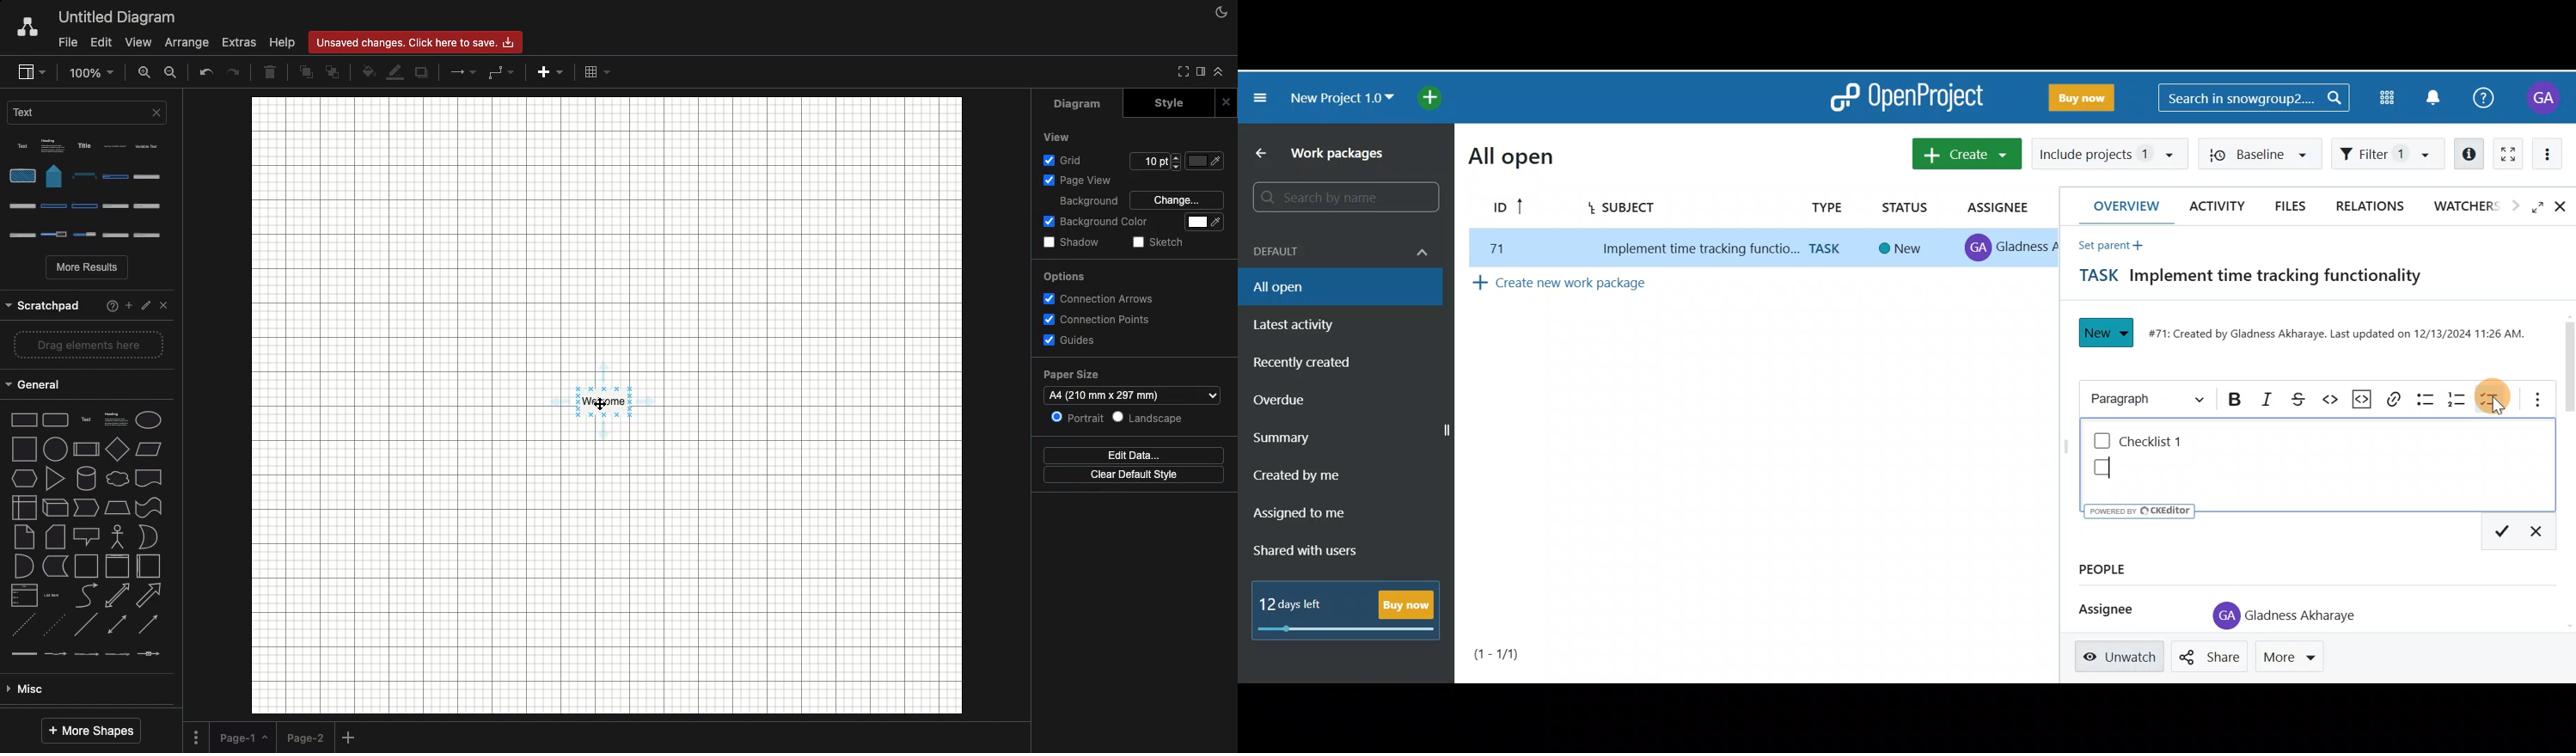 The image size is (2576, 756). What do you see at coordinates (270, 71) in the screenshot?
I see `Delete` at bounding box center [270, 71].